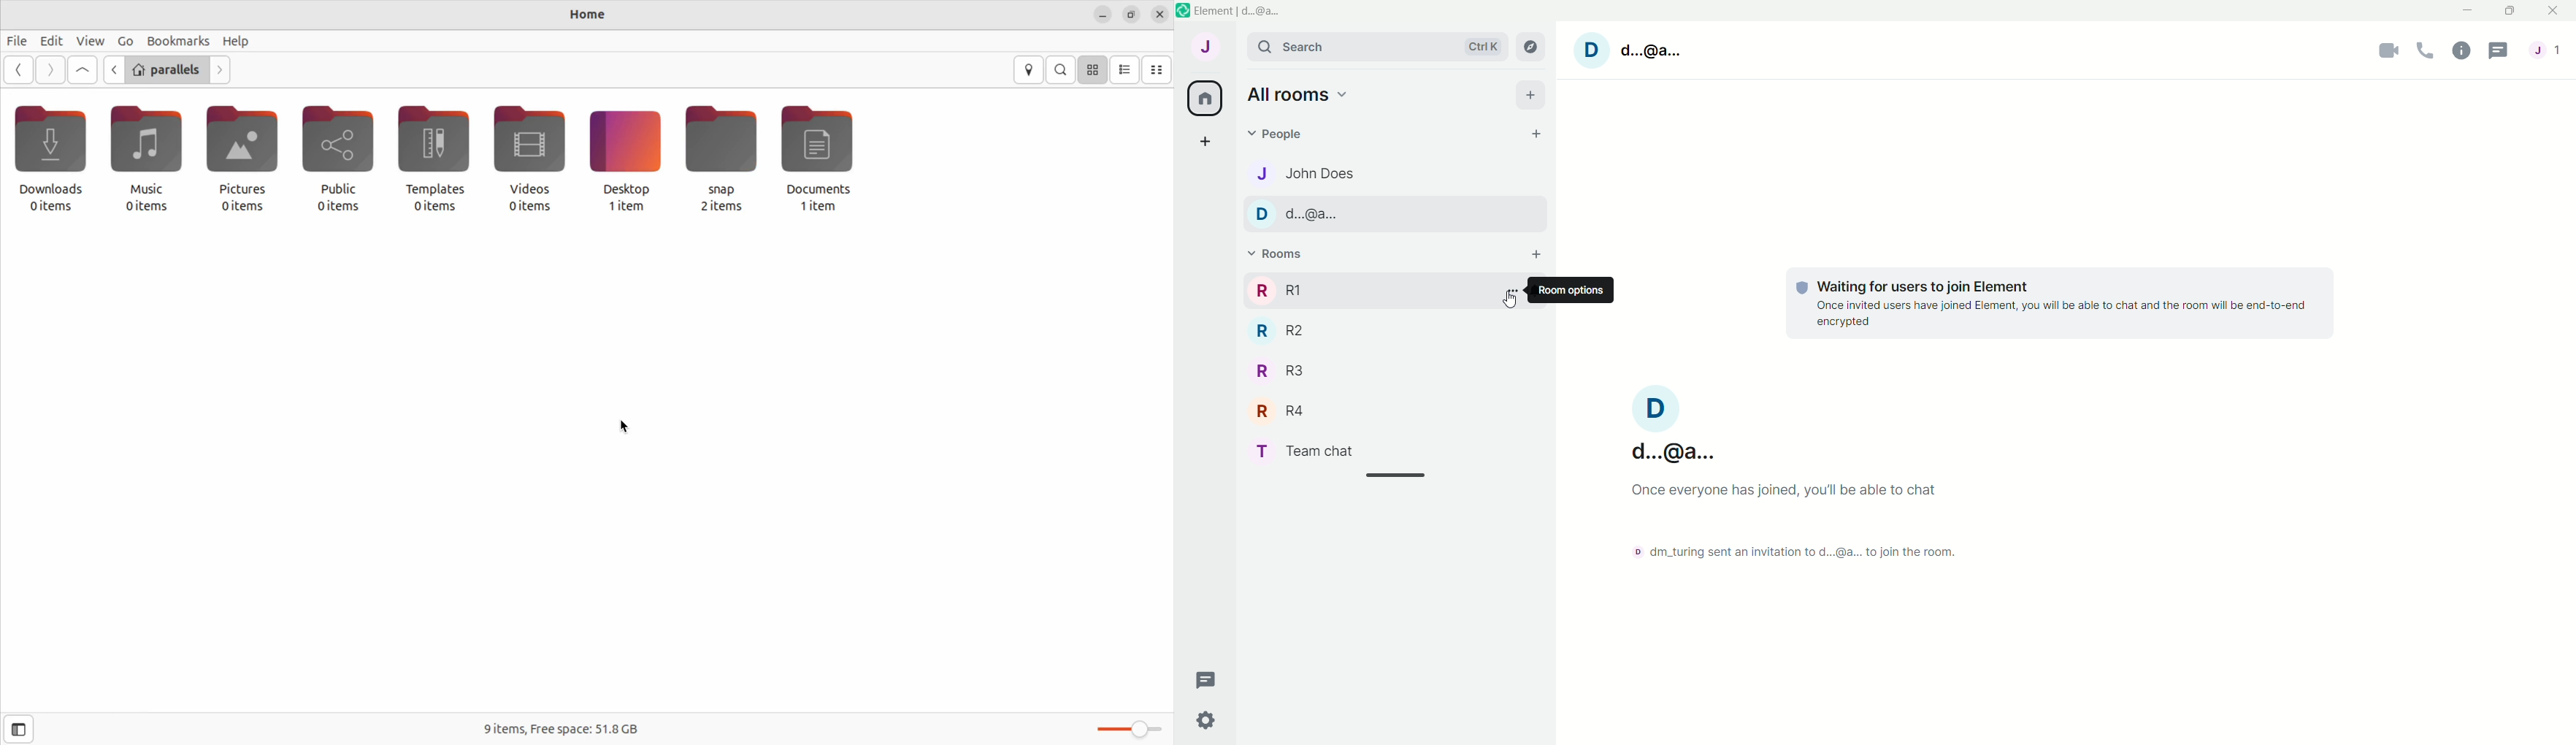 The height and width of the screenshot is (756, 2576). Describe the element at coordinates (1295, 336) in the screenshot. I see `R R2` at that location.